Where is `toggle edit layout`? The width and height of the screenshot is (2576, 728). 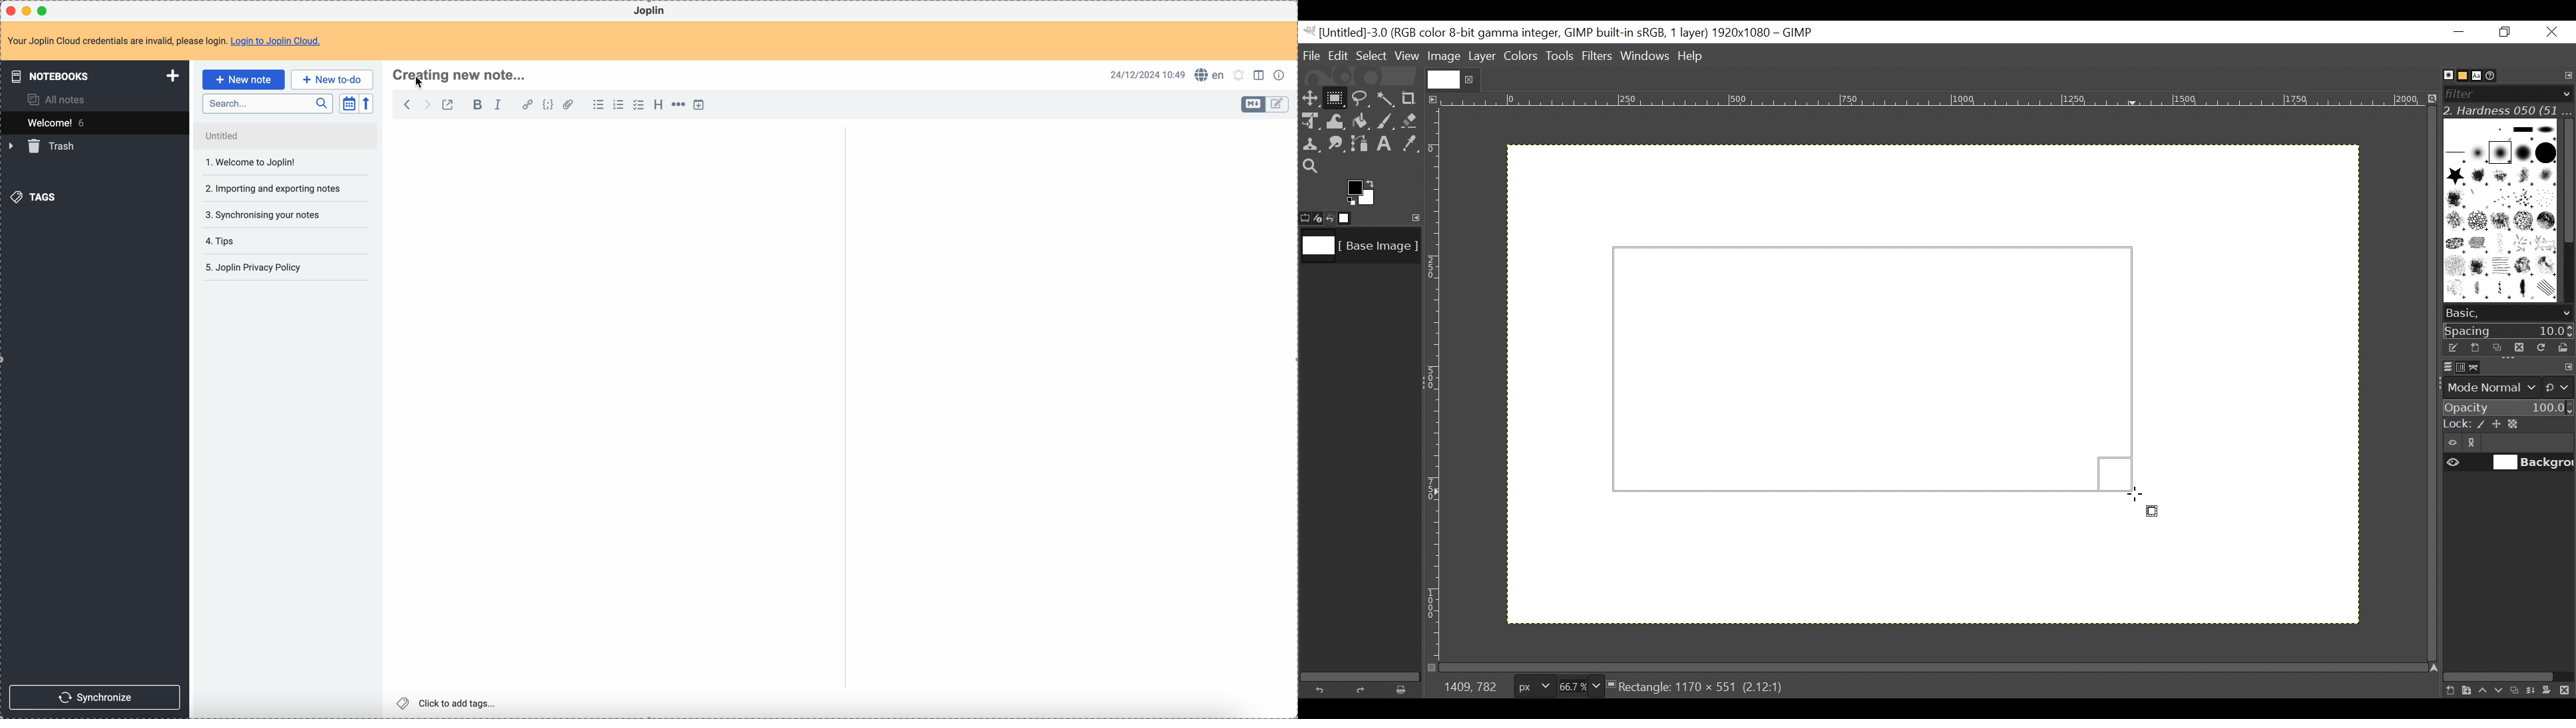
toggle edit layout is located at coordinates (1253, 104).